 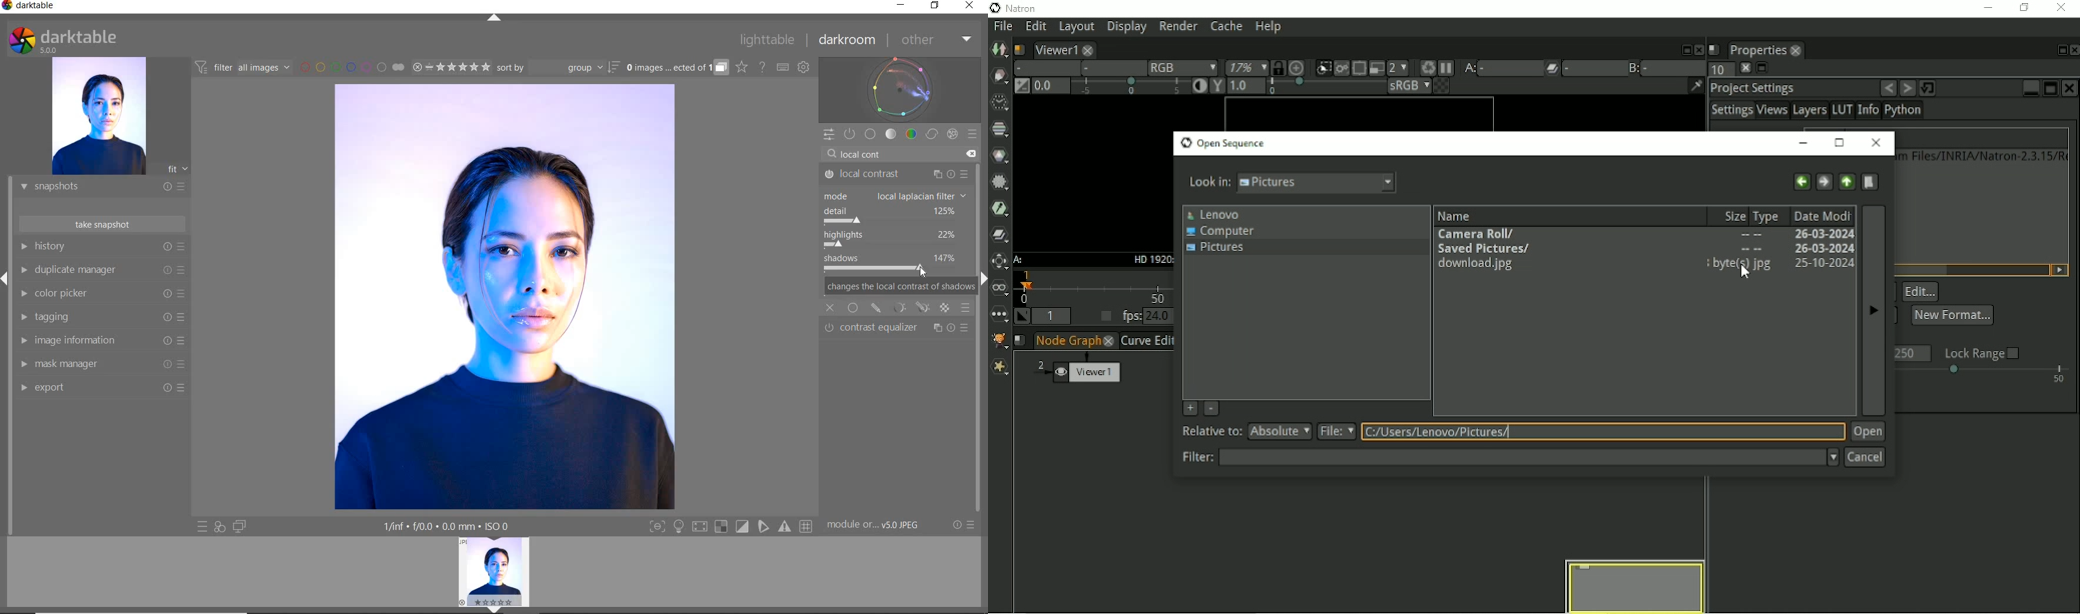 What do you see at coordinates (933, 135) in the screenshot?
I see `CORRECT` at bounding box center [933, 135].